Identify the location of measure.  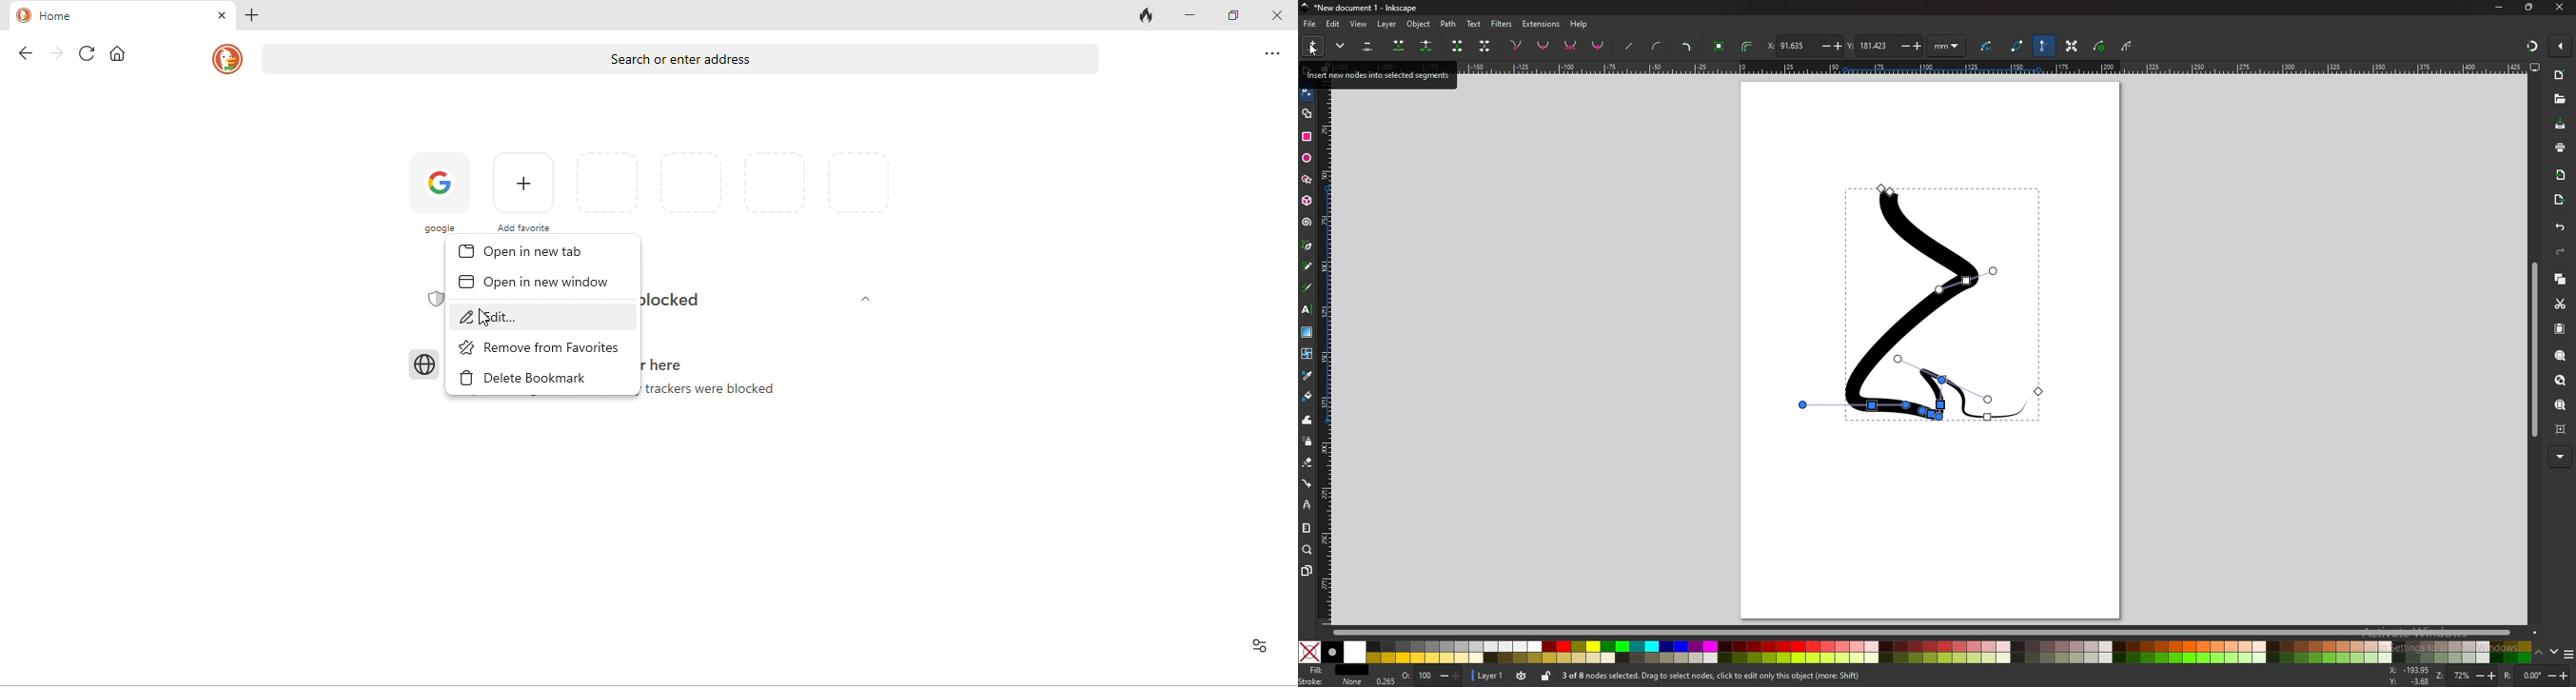
(1306, 529).